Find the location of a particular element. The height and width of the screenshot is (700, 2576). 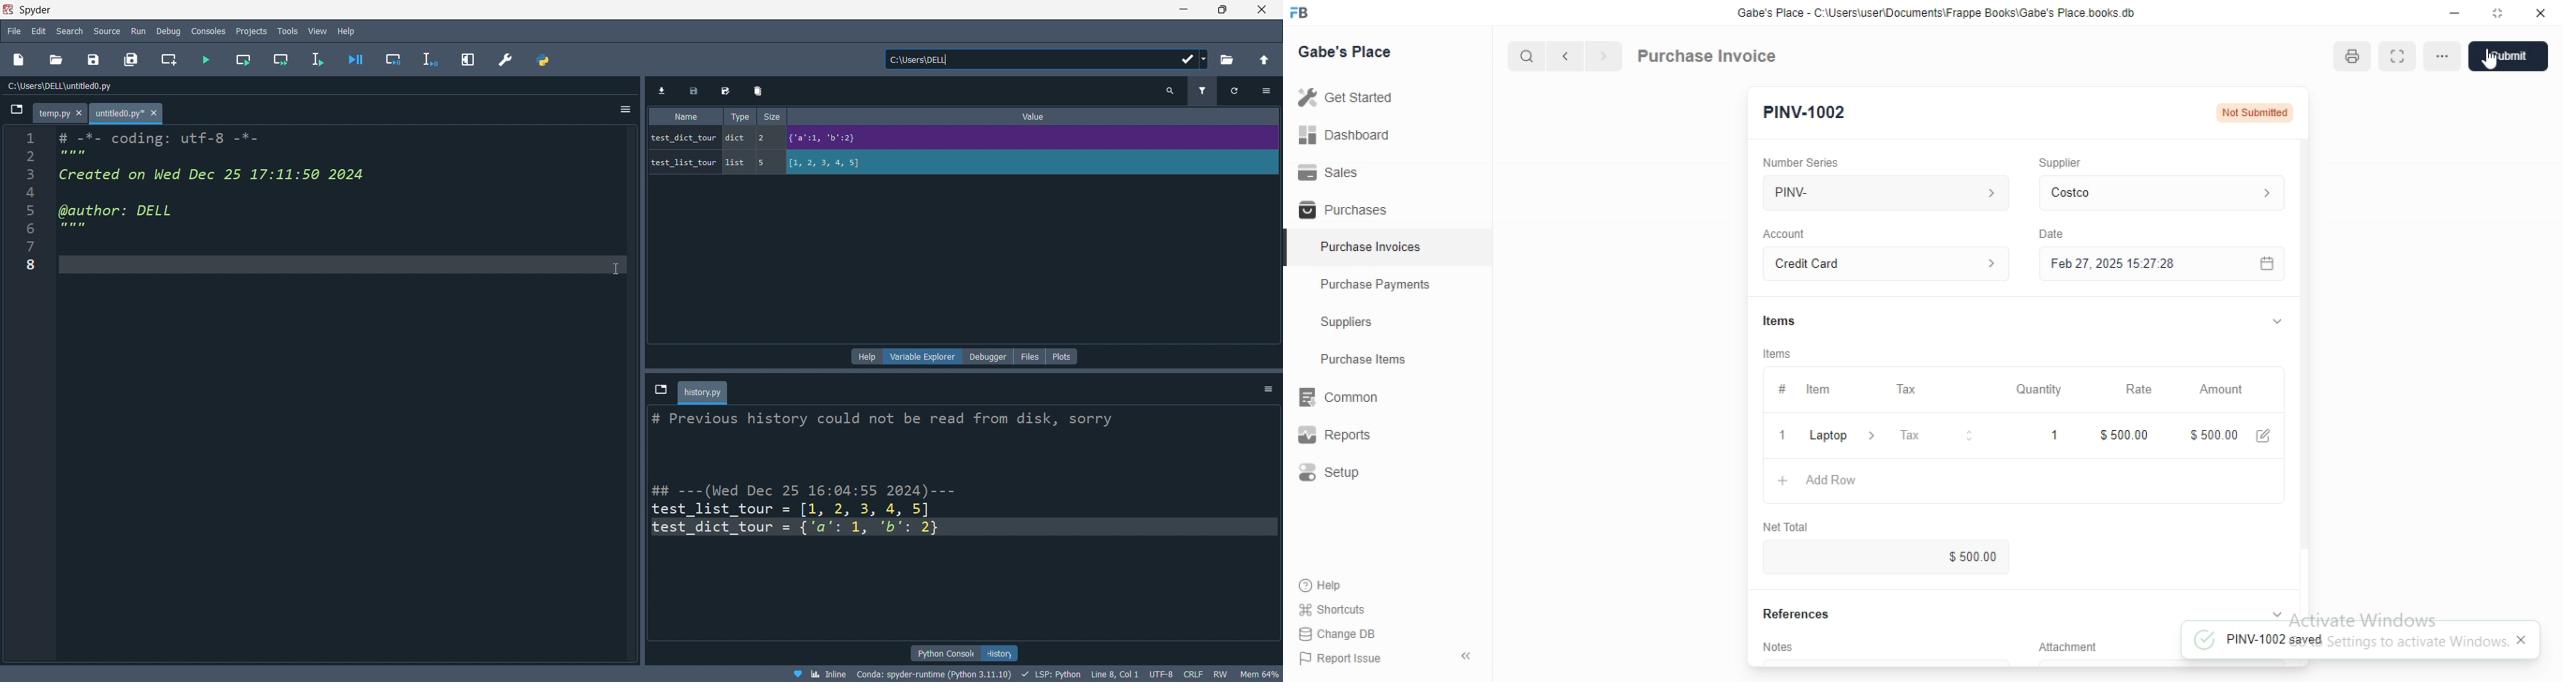

# Item is located at coordinates (1827, 390).